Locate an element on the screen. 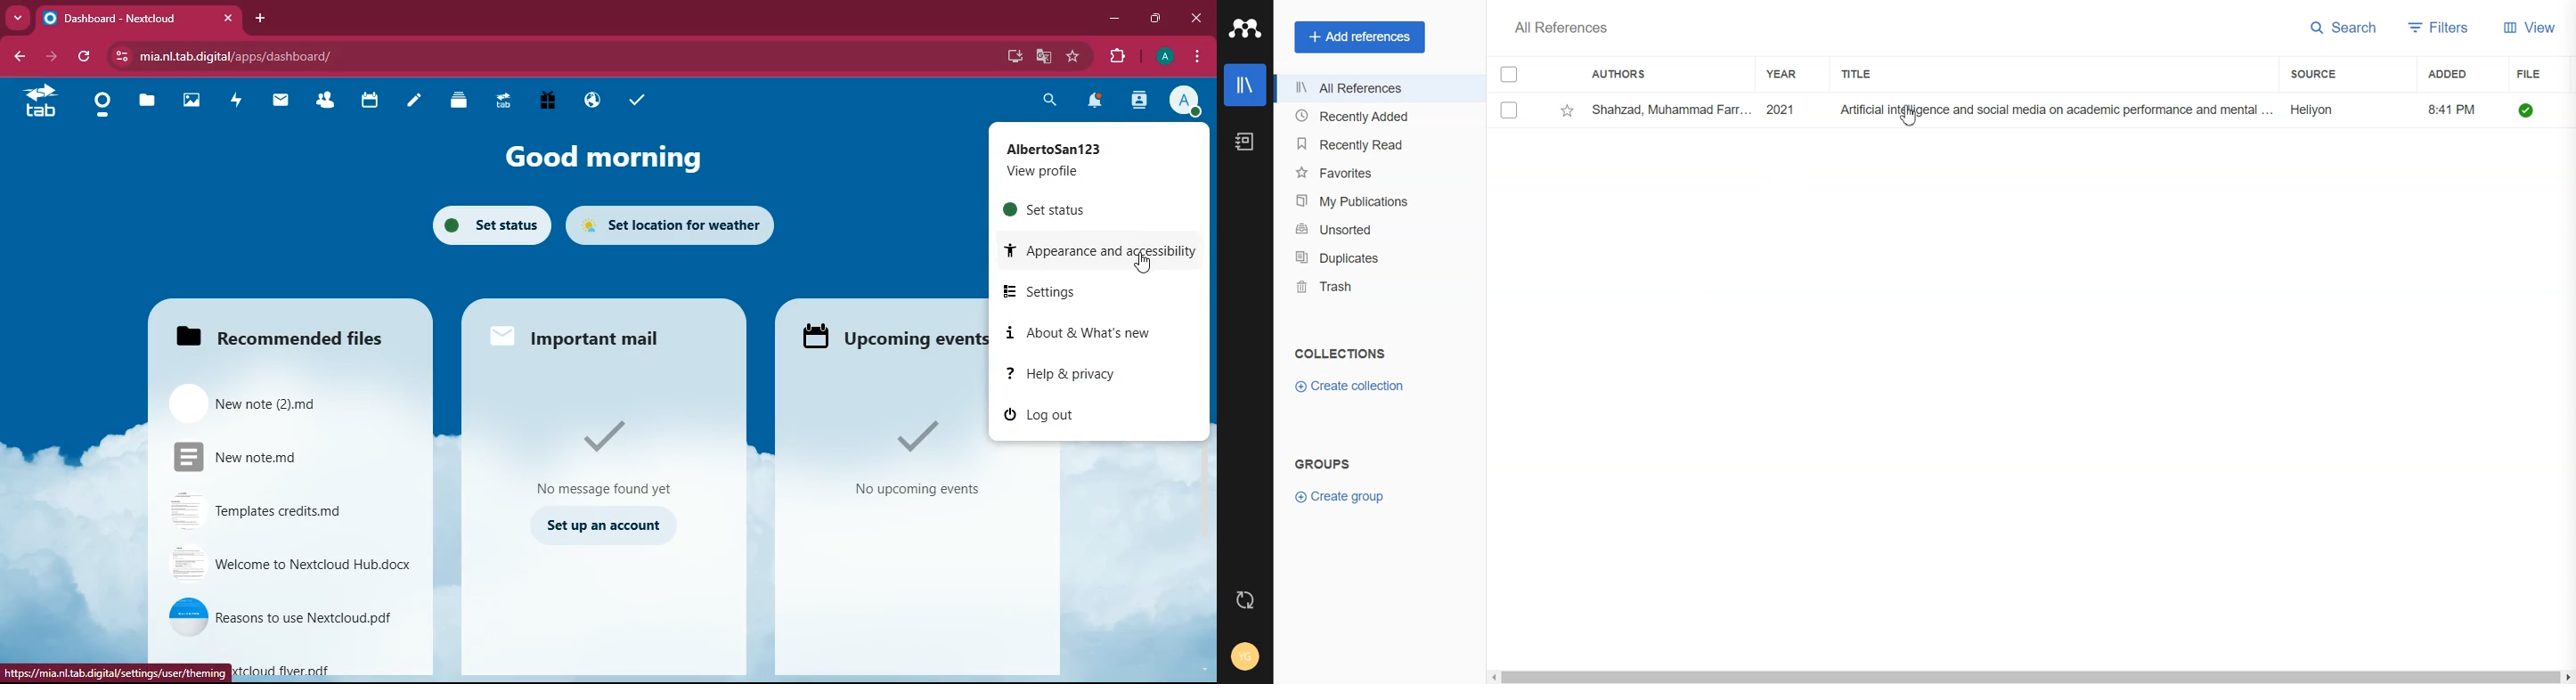 The image size is (2576, 700). no message found yet is located at coordinates (612, 454).